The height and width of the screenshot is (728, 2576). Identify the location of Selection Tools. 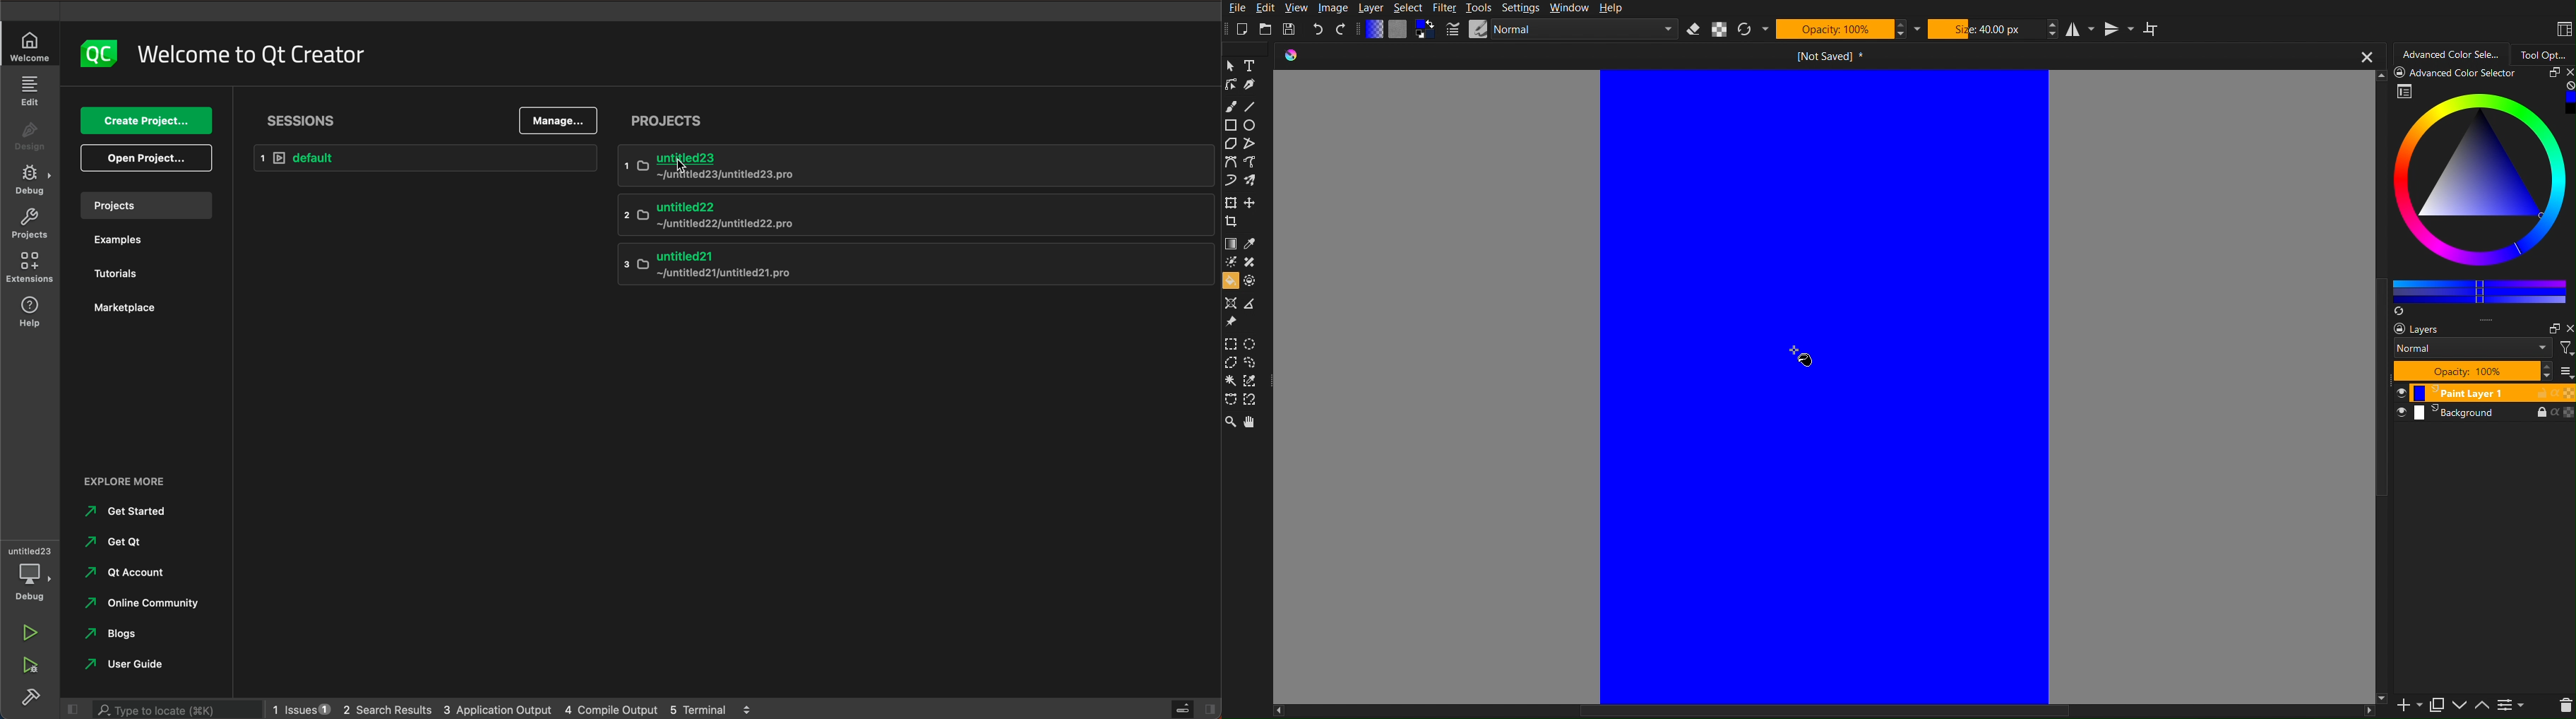
(1246, 212).